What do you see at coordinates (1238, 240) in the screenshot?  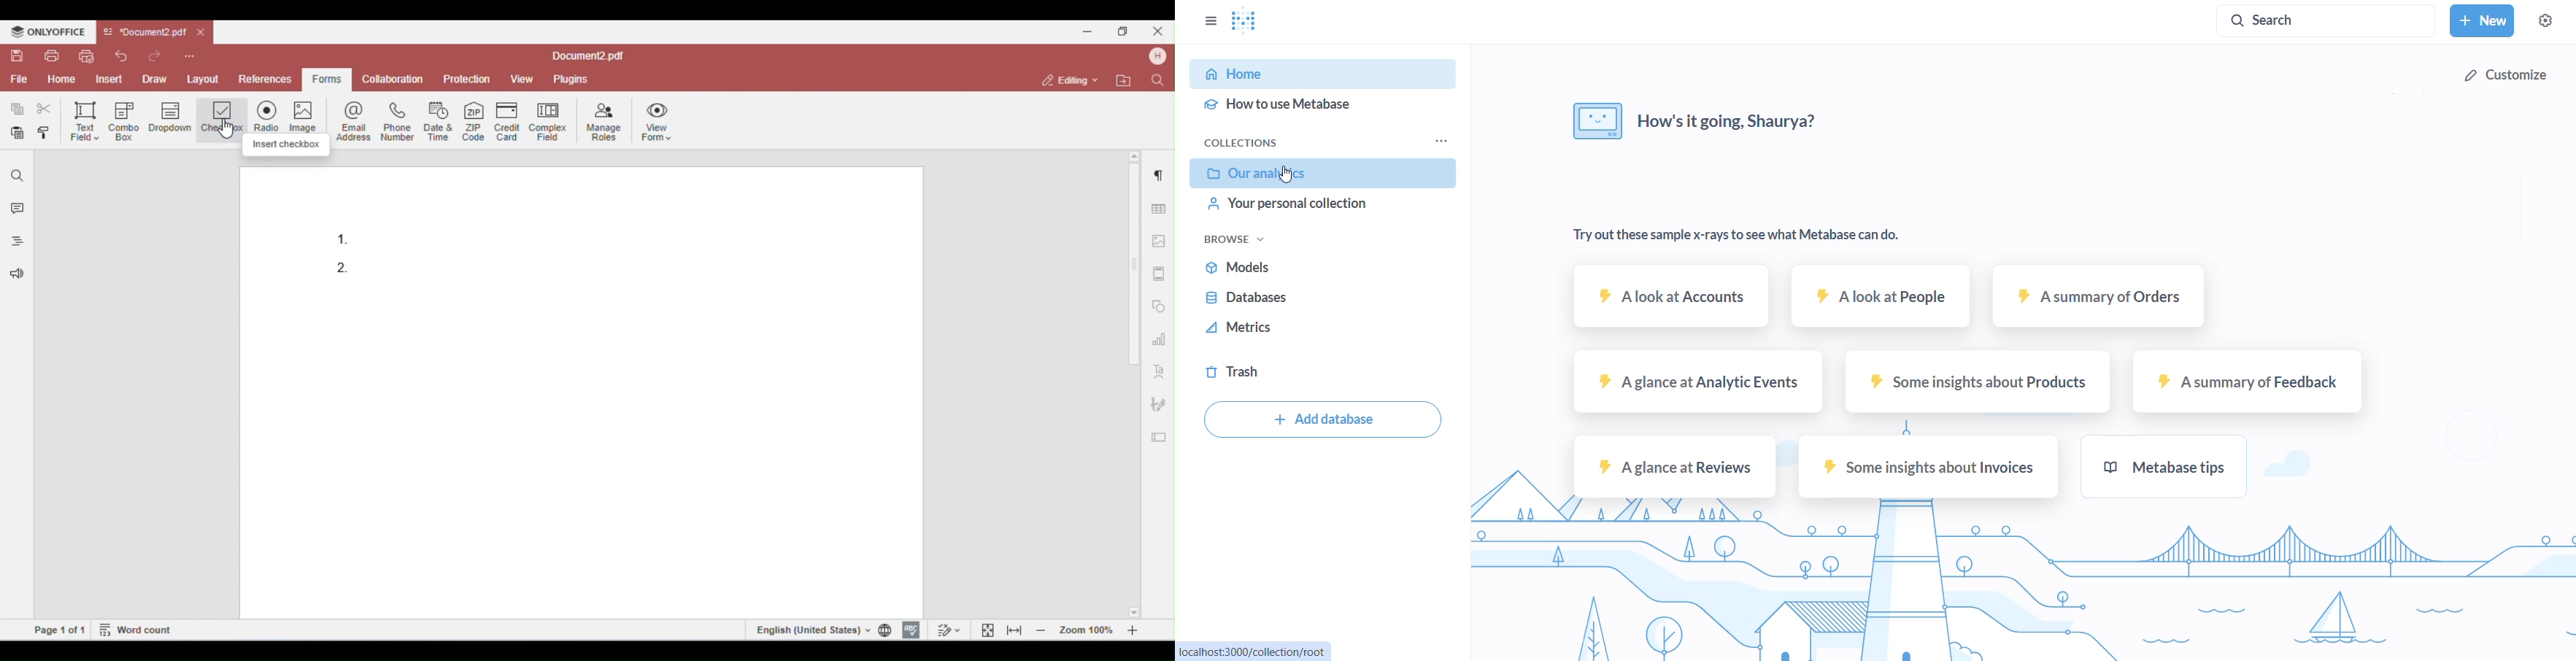 I see `browse` at bounding box center [1238, 240].